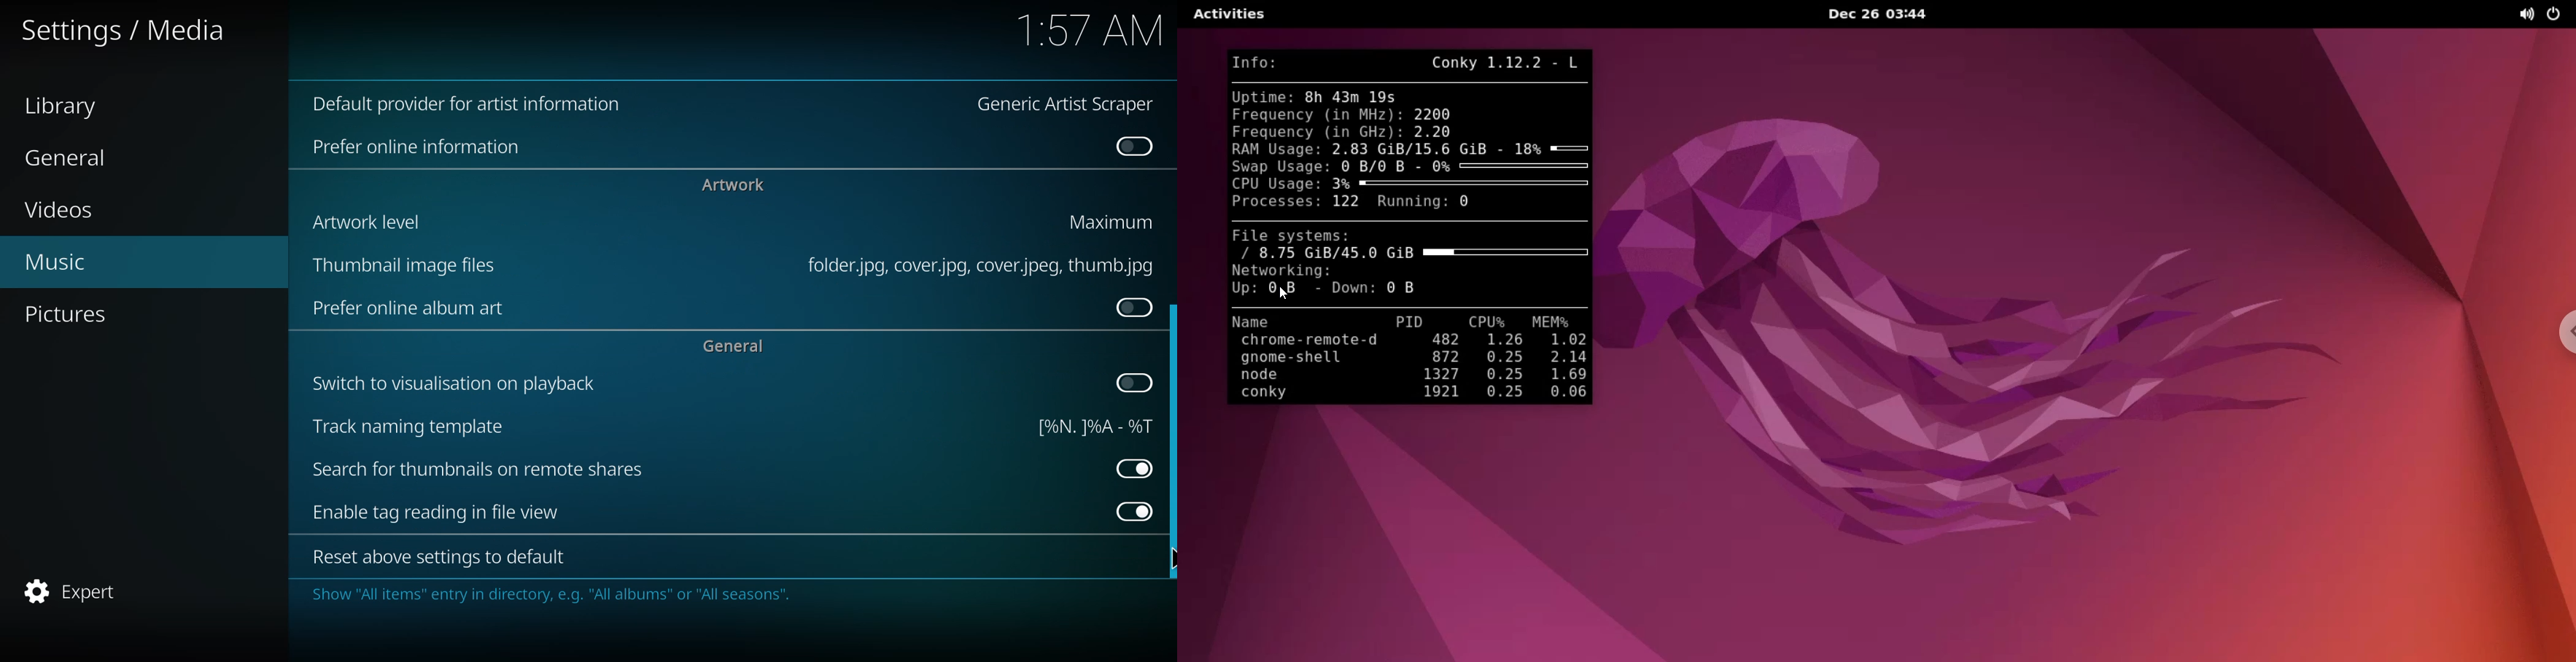 This screenshot has width=2576, height=672. I want to click on file type, so click(975, 266).